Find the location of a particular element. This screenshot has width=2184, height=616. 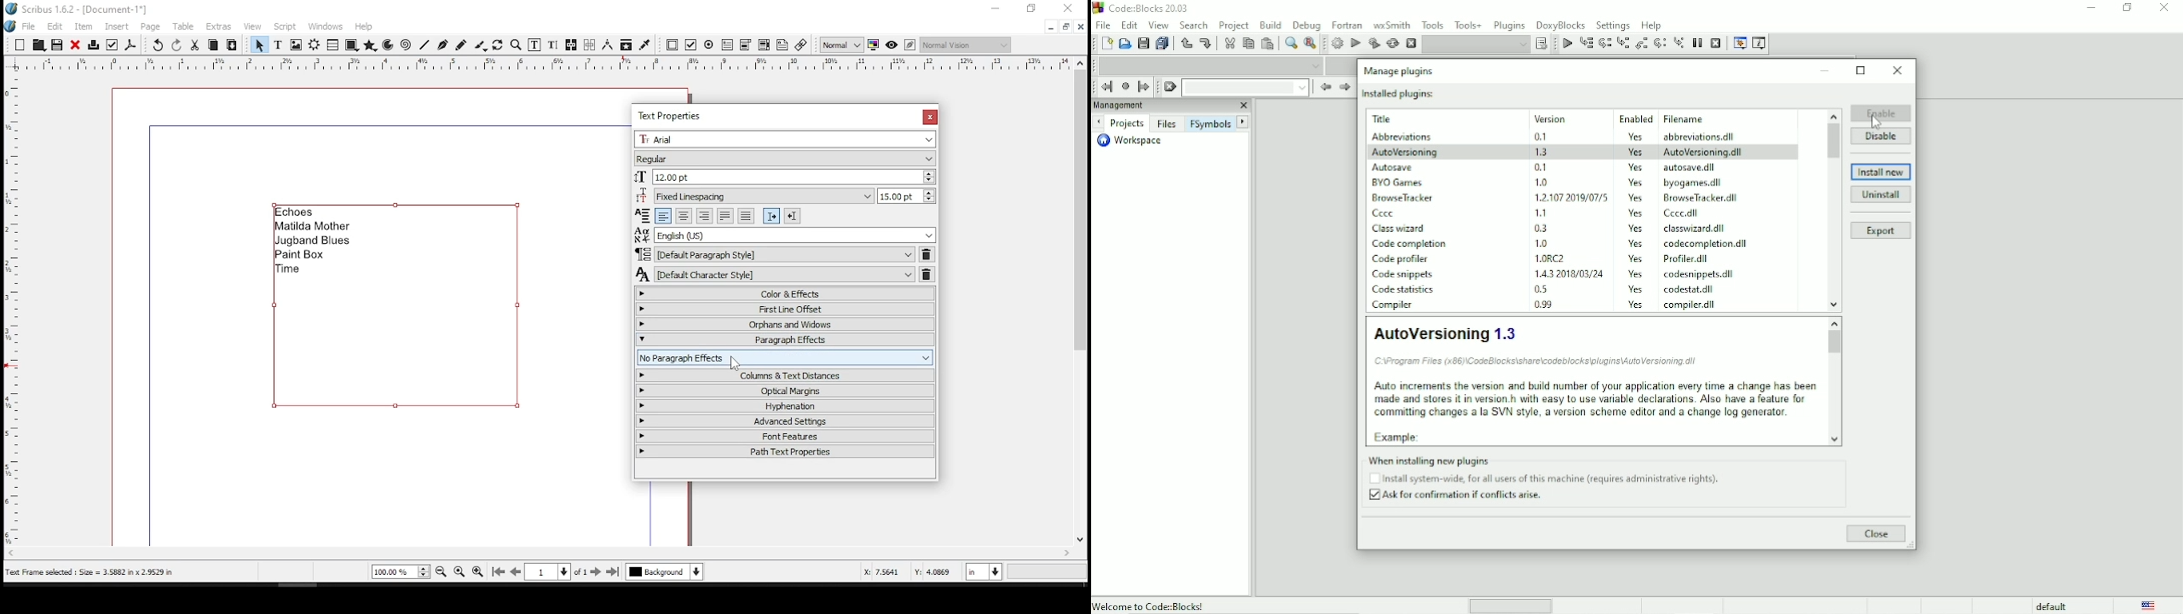

paragraph effects is located at coordinates (786, 339).